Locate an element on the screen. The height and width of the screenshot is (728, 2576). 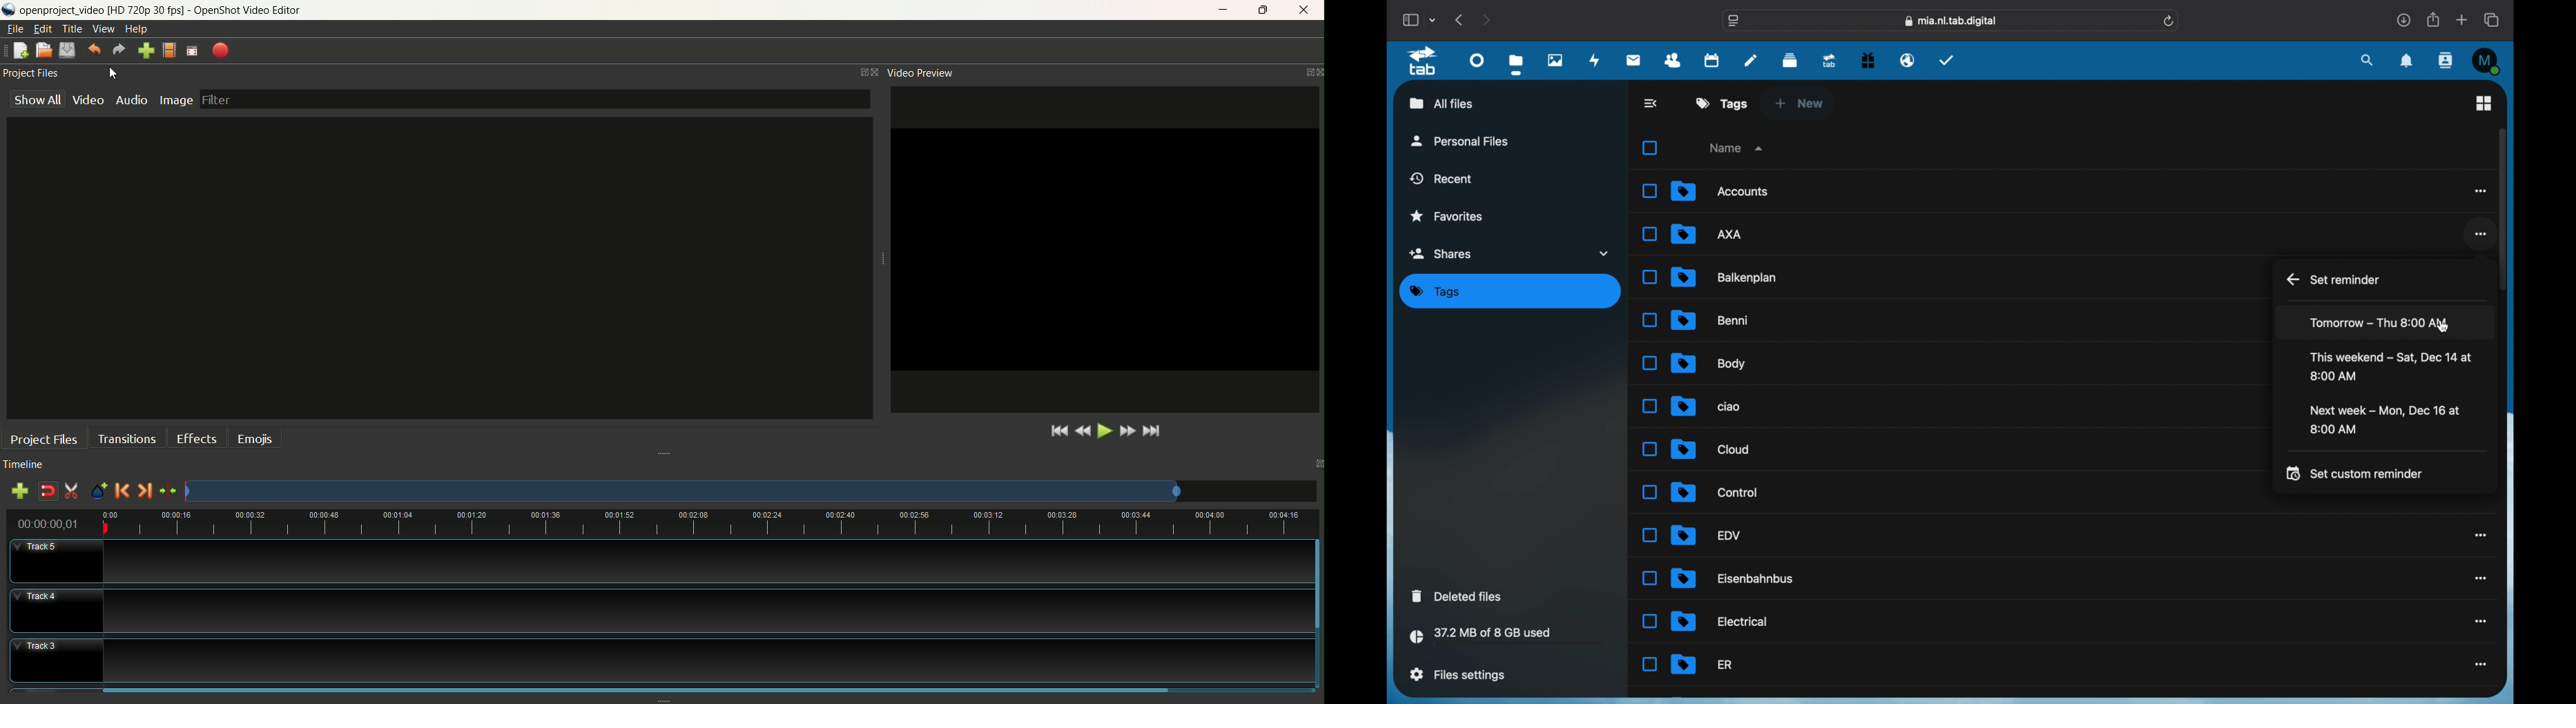
file is located at coordinates (1727, 276).